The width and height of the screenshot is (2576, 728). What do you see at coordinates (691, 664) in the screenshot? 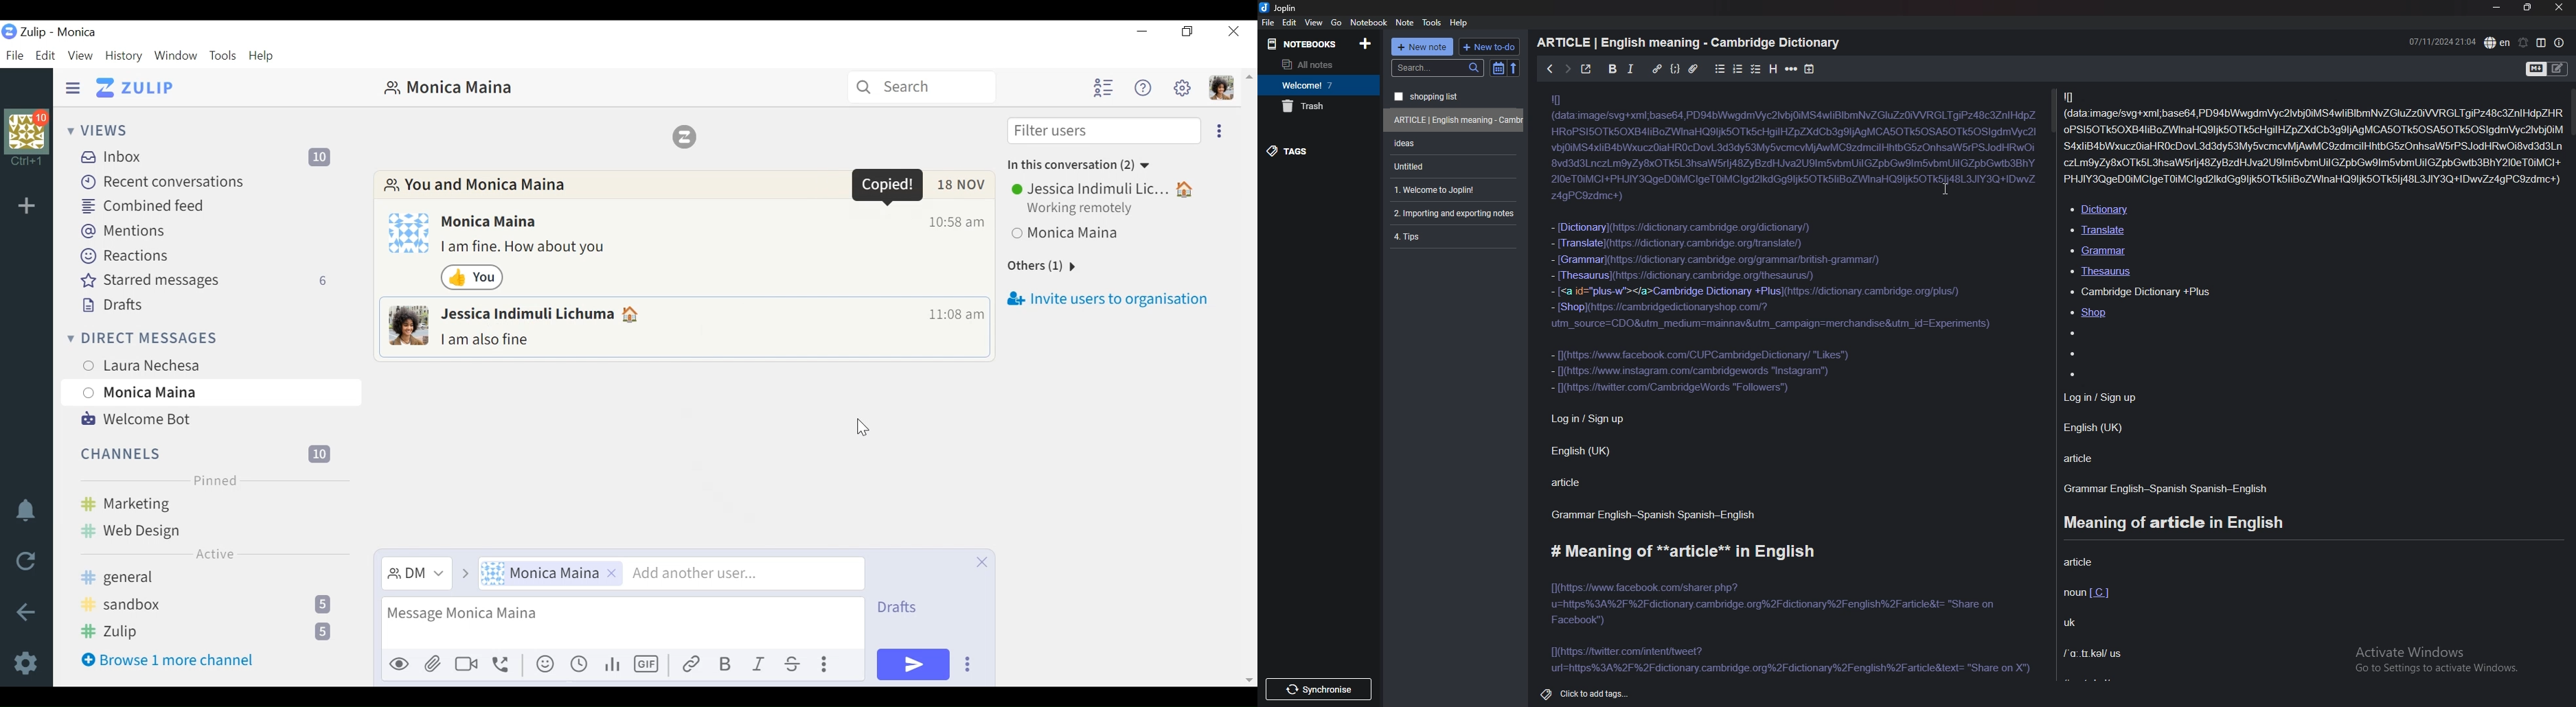
I see `Link` at bounding box center [691, 664].